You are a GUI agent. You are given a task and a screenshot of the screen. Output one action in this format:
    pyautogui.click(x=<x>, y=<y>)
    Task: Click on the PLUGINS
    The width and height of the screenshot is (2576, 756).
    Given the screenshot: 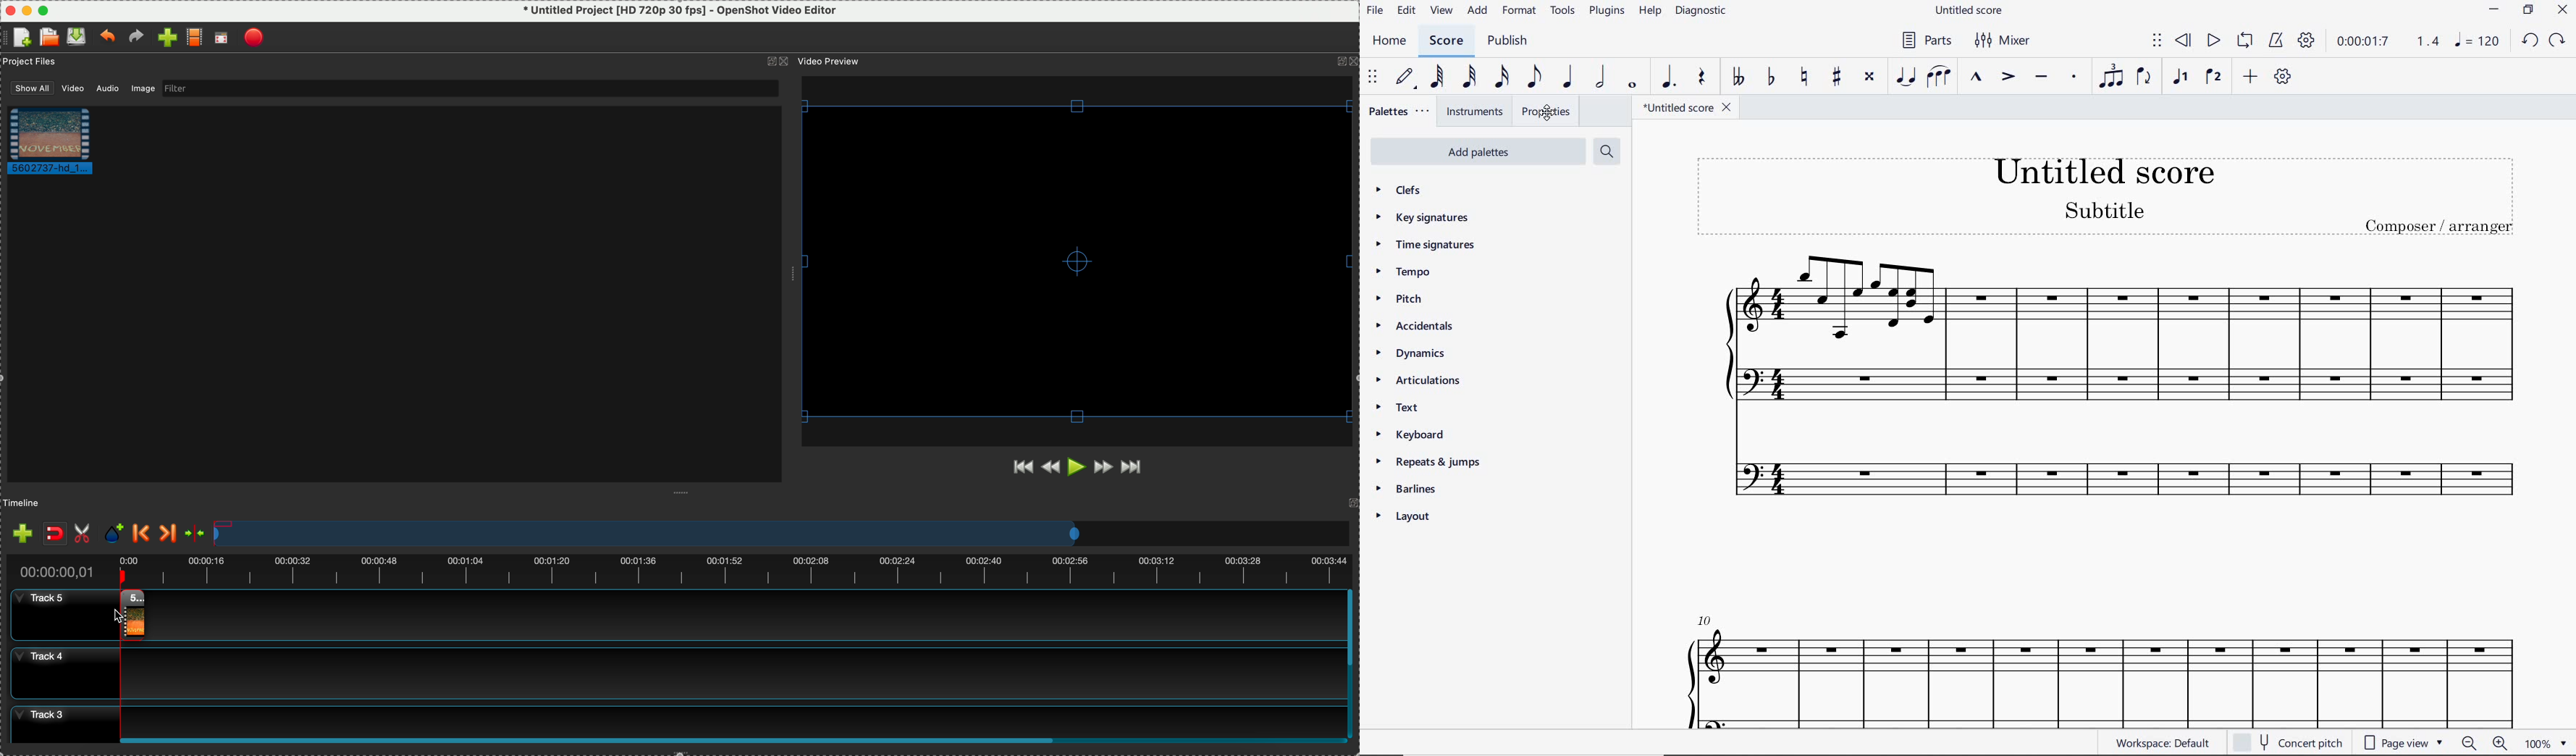 What is the action you would take?
    pyautogui.click(x=1606, y=12)
    